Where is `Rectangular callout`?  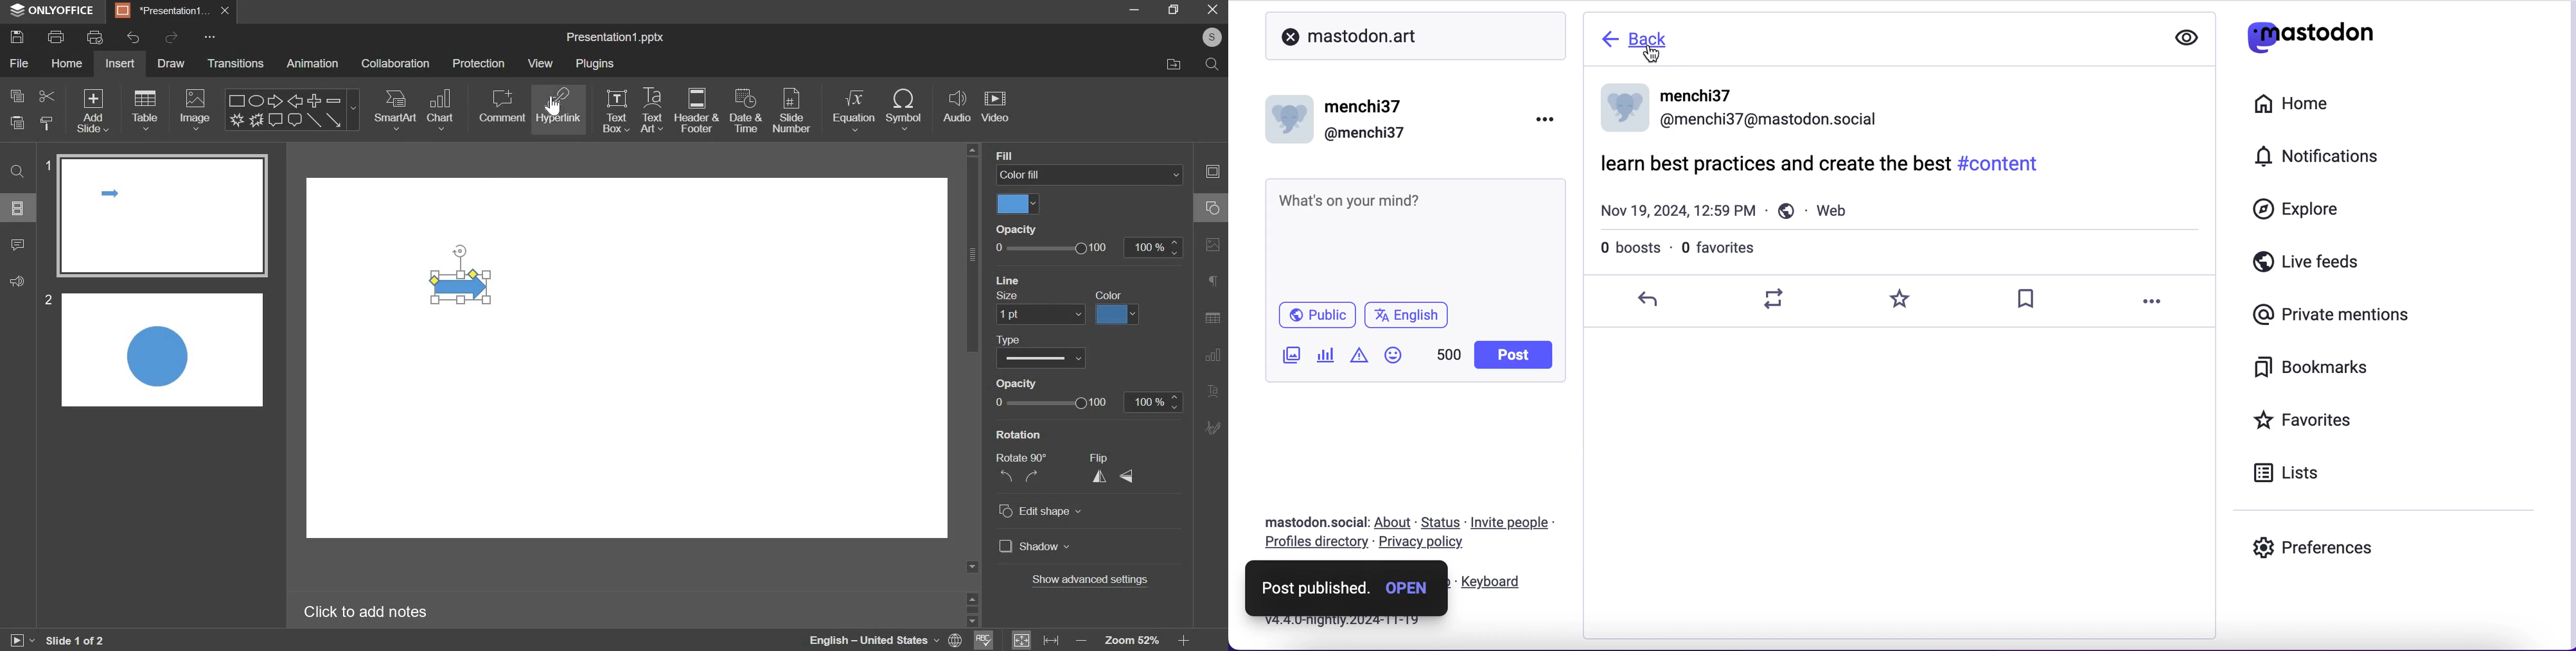
Rectangular callout is located at coordinates (276, 120).